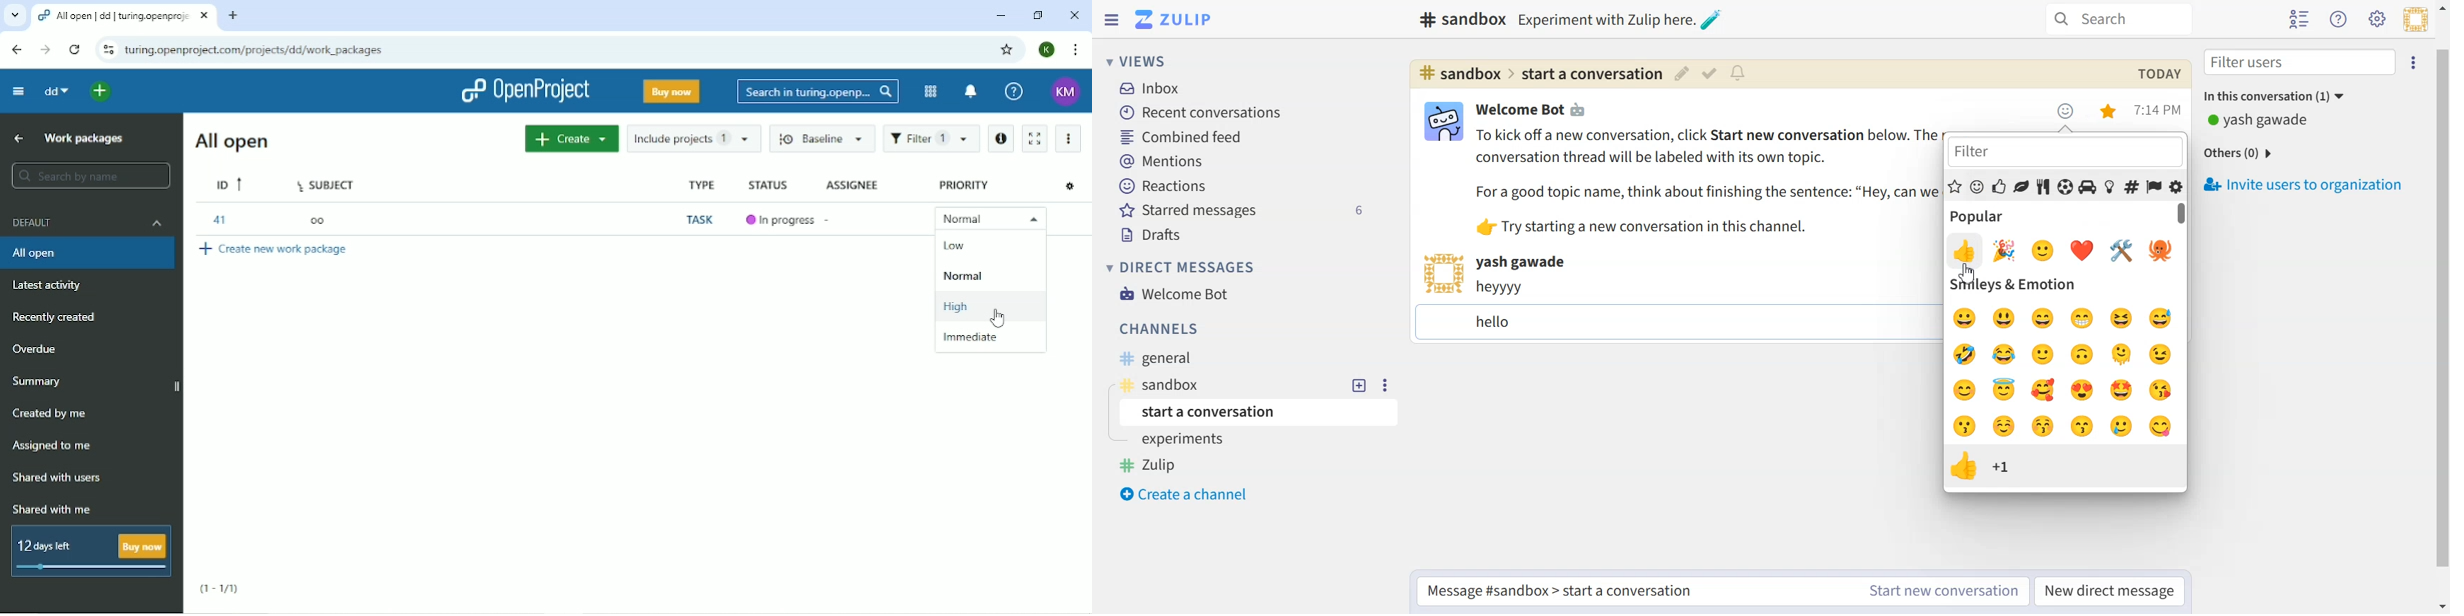 Image resolution: width=2464 pixels, height=616 pixels. Describe the element at coordinates (1962, 251) in the screenshot. I see `emoji` at that location.